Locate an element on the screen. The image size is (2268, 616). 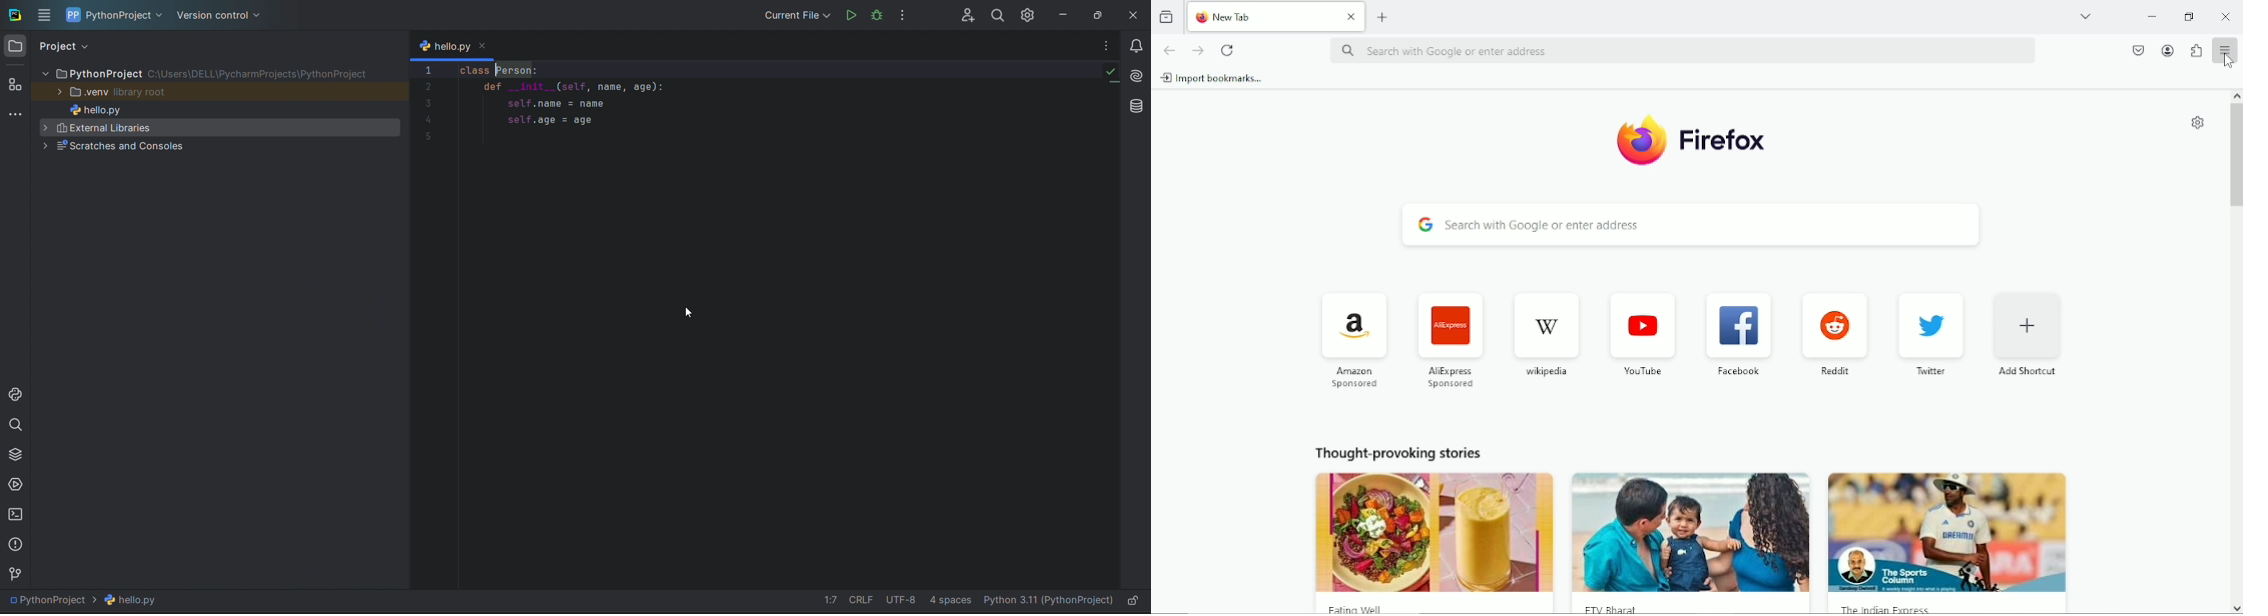
vertical scrollbar is located at coordinates (2236, 160).